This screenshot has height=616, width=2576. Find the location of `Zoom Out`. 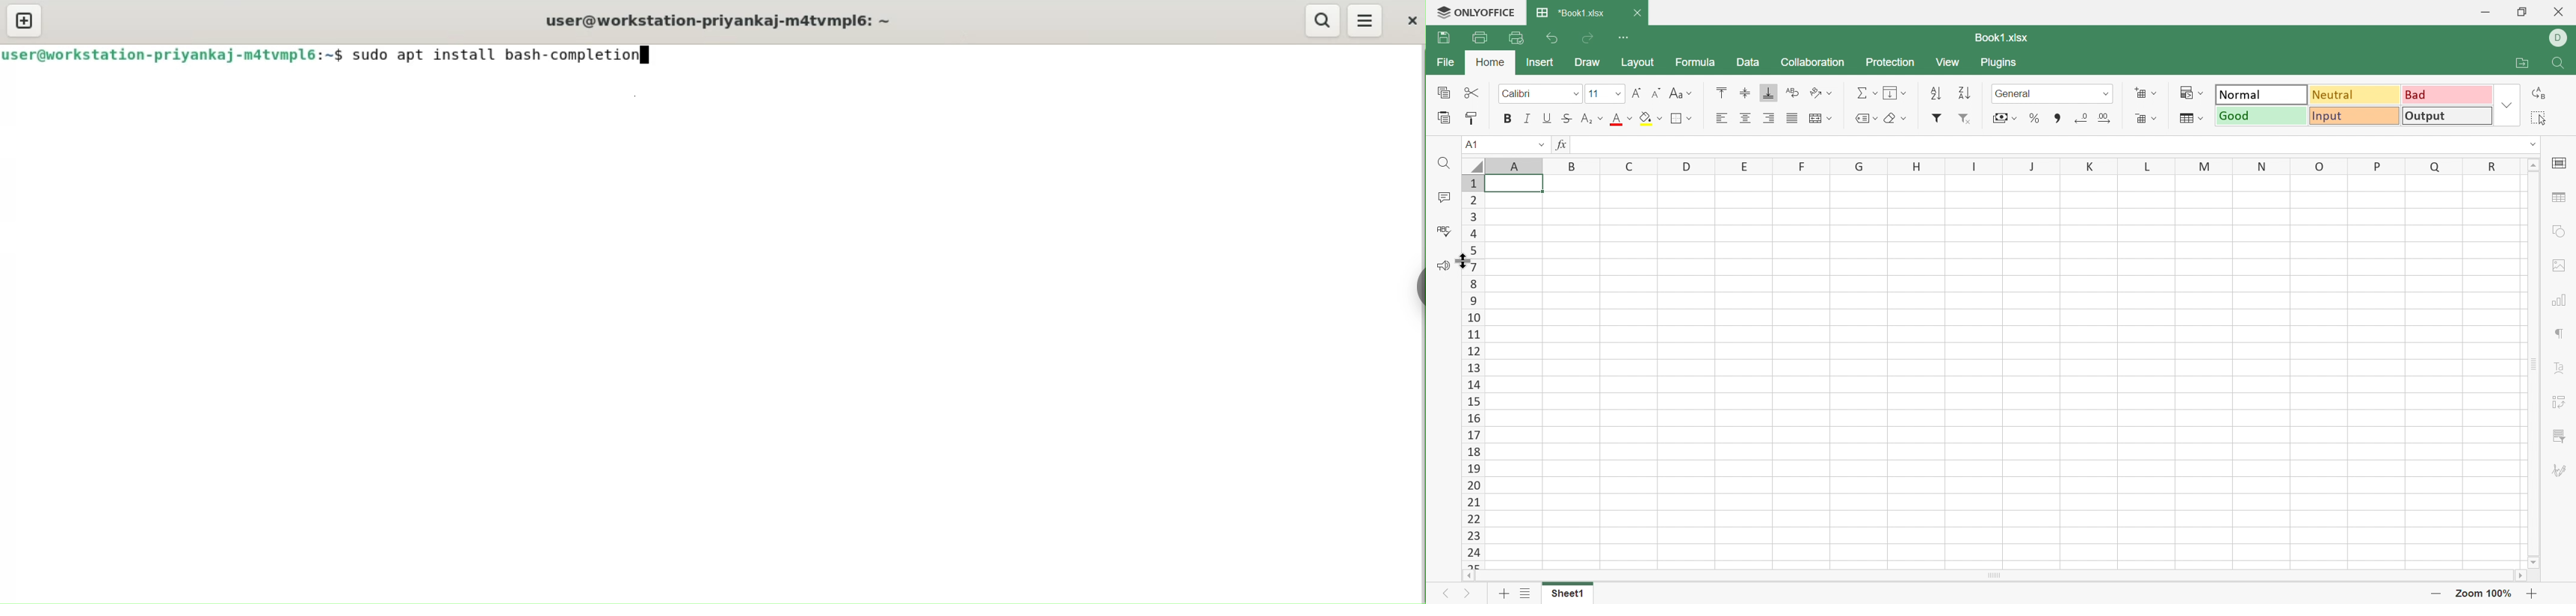

Zoom Out is located at coordinates (2435, 595).